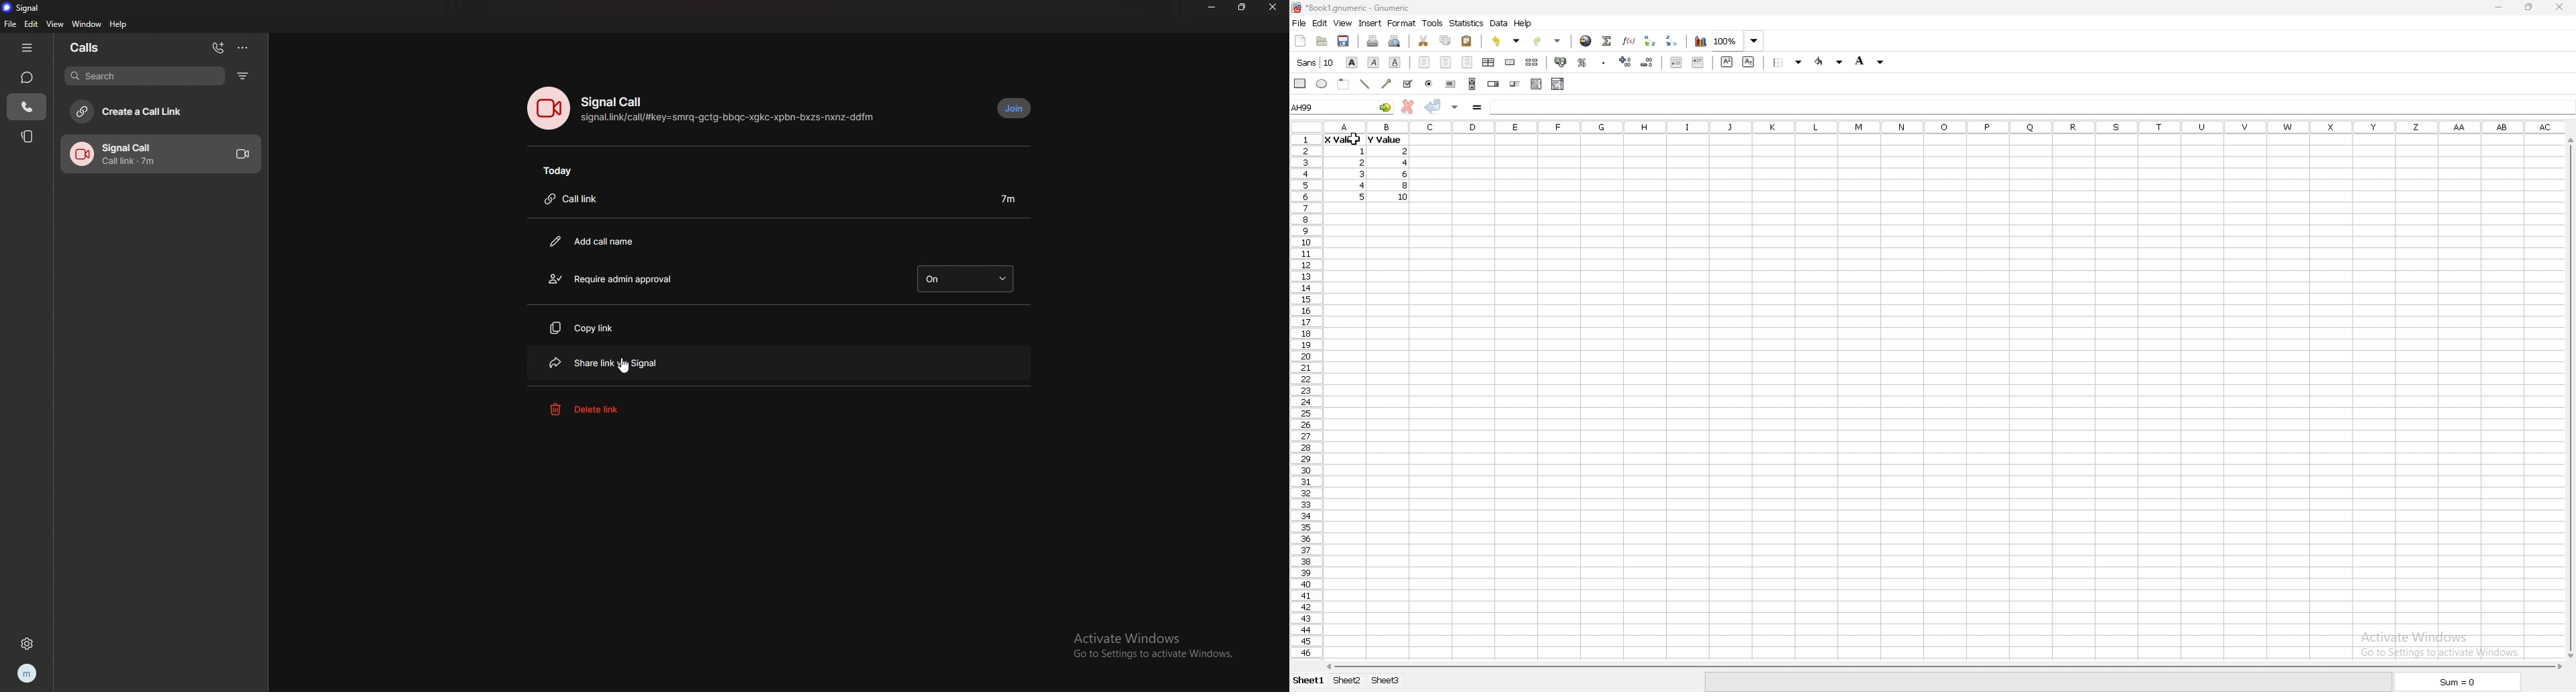 Image resolution: width=2576 pixels, height=700 pixels. I want to click on merge cells, so click(1510, 62).